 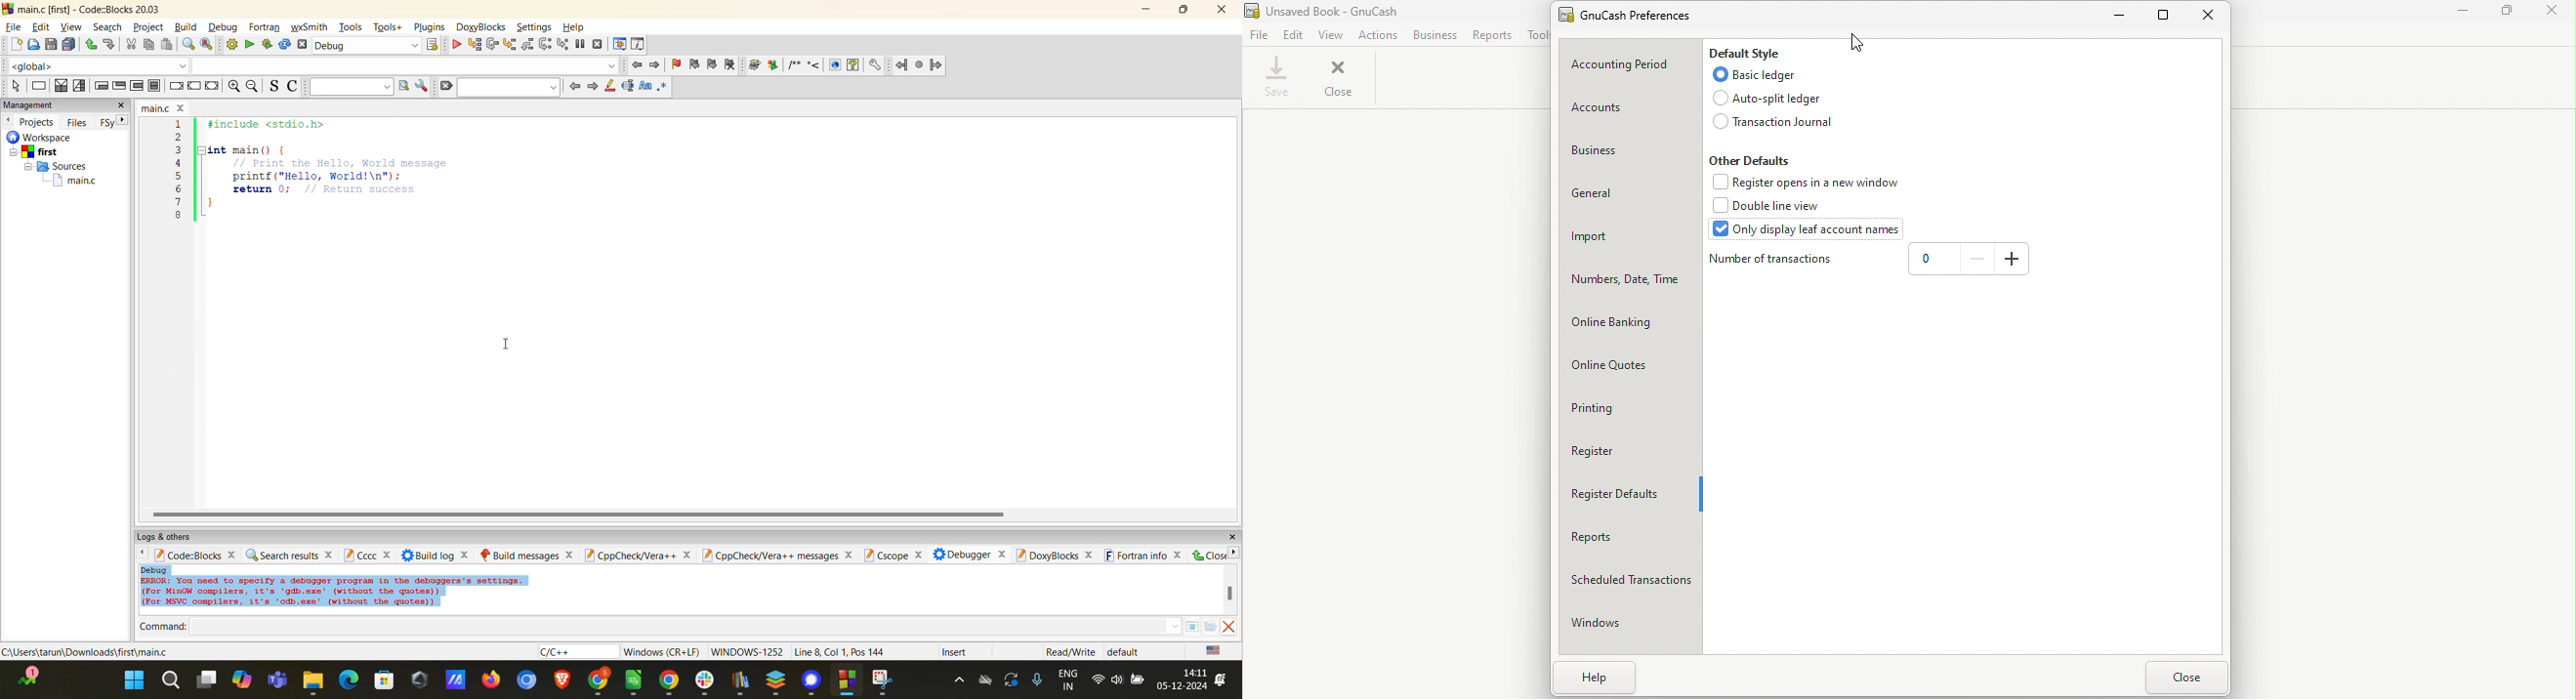 I want to click on jump forward, so click(x=655, y=67).